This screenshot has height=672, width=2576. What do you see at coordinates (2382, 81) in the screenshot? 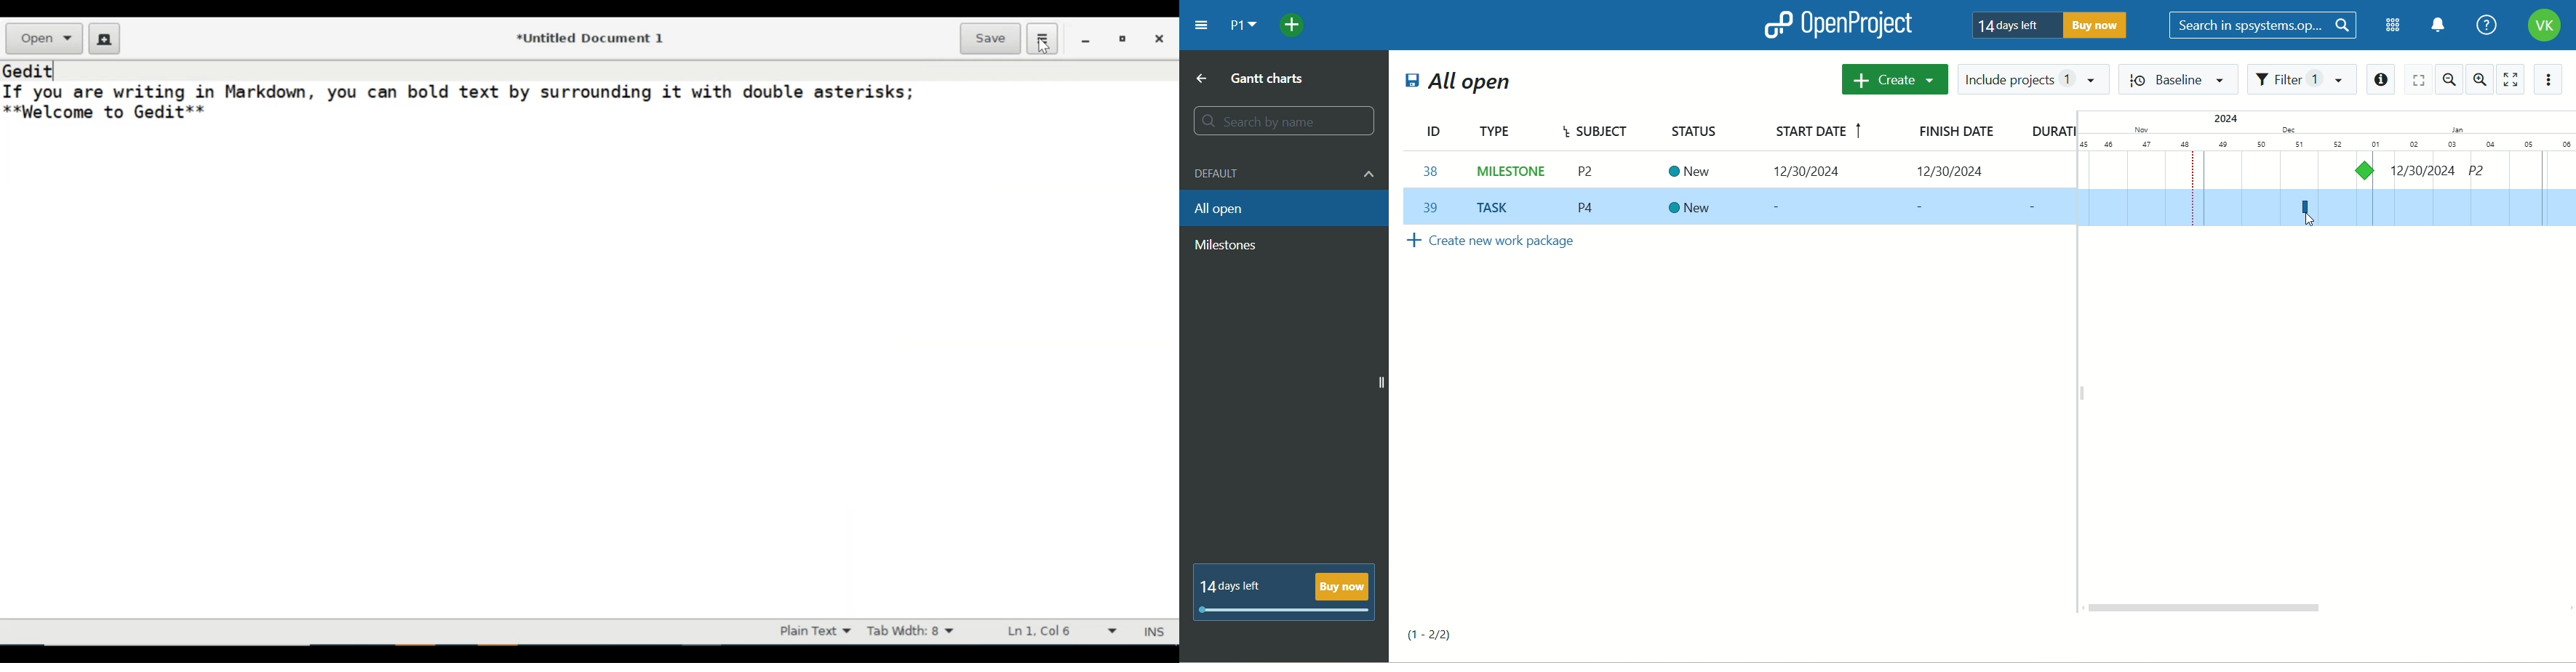
I see `information` at bounding box center [2382, 81].